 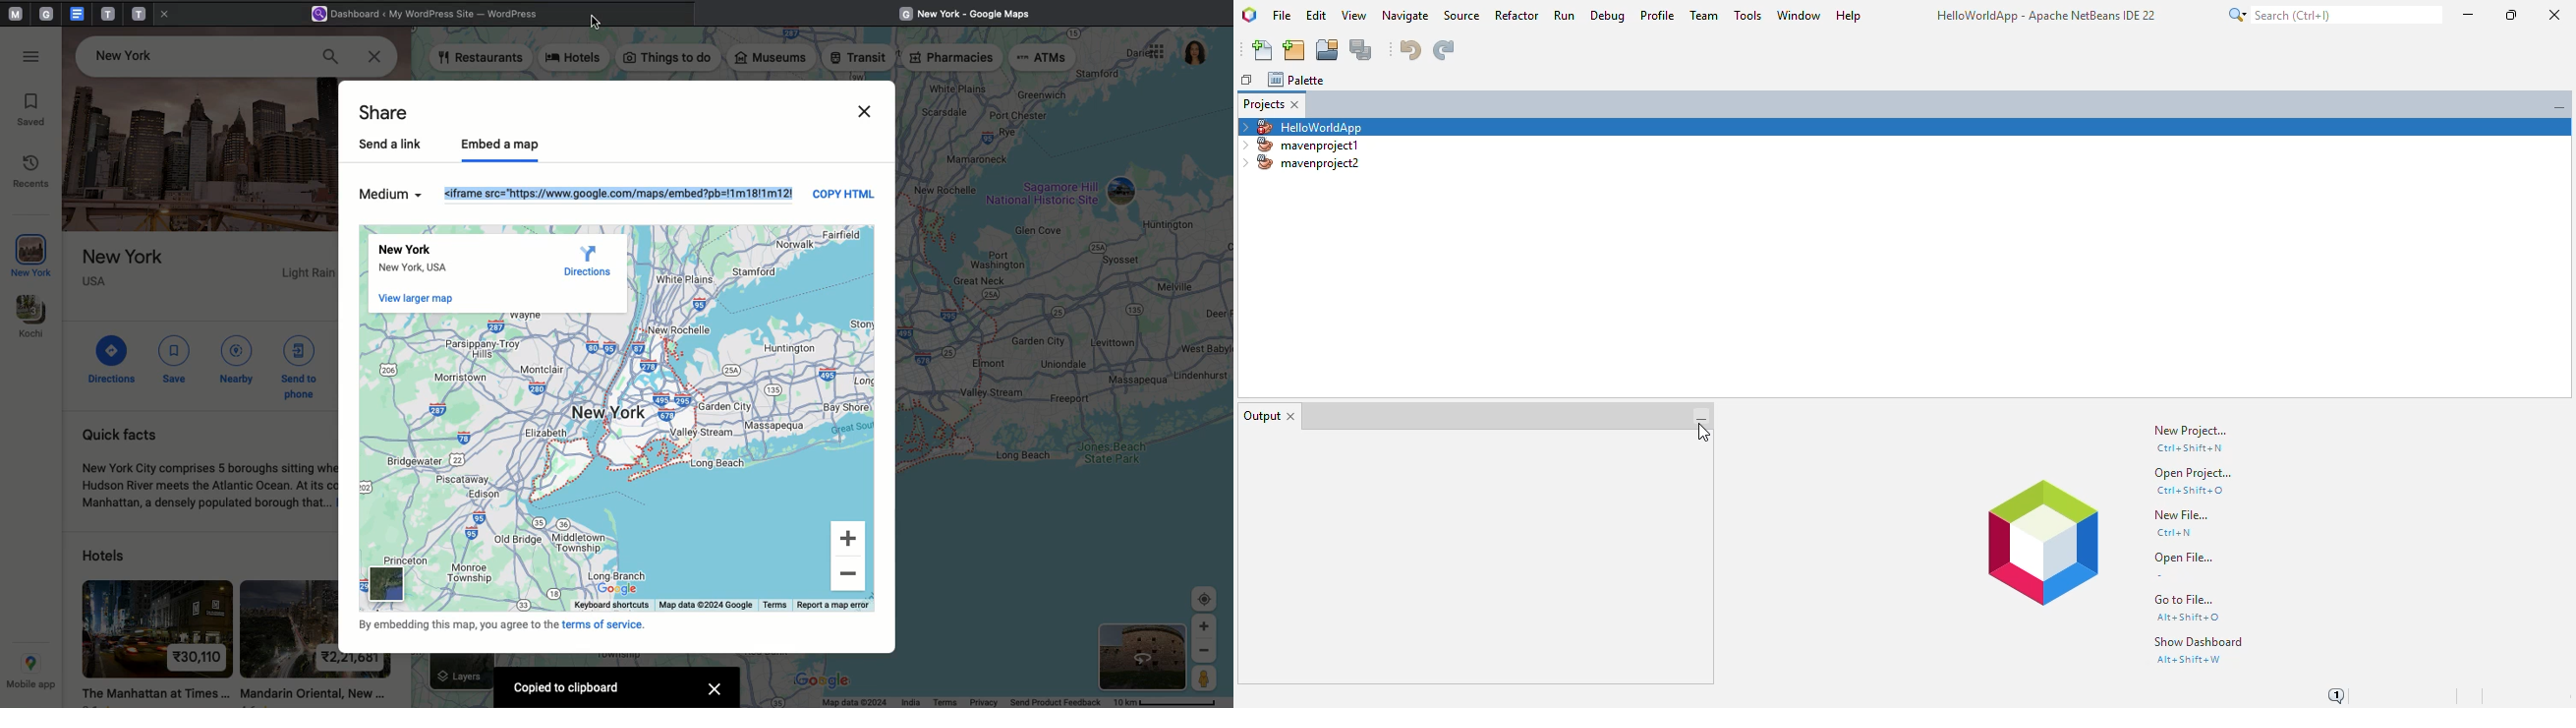 I want to click on Things to do, so click(x=668, y=58).